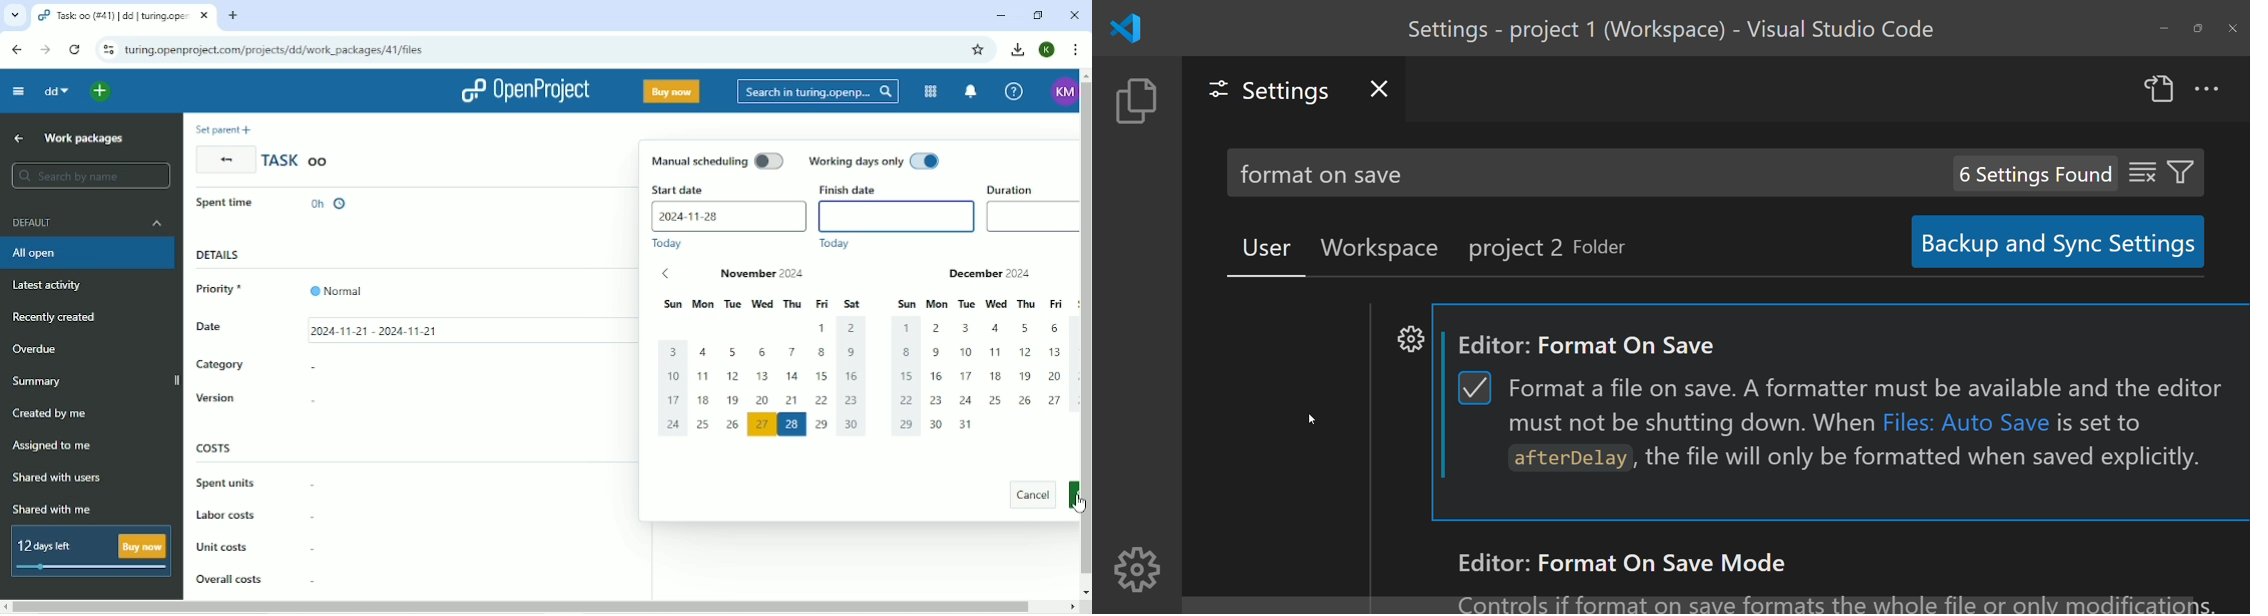  What do you see at coordinates (227, 514) in the screenshot?
I see `Labor costs` at bounding box center [227, 514].